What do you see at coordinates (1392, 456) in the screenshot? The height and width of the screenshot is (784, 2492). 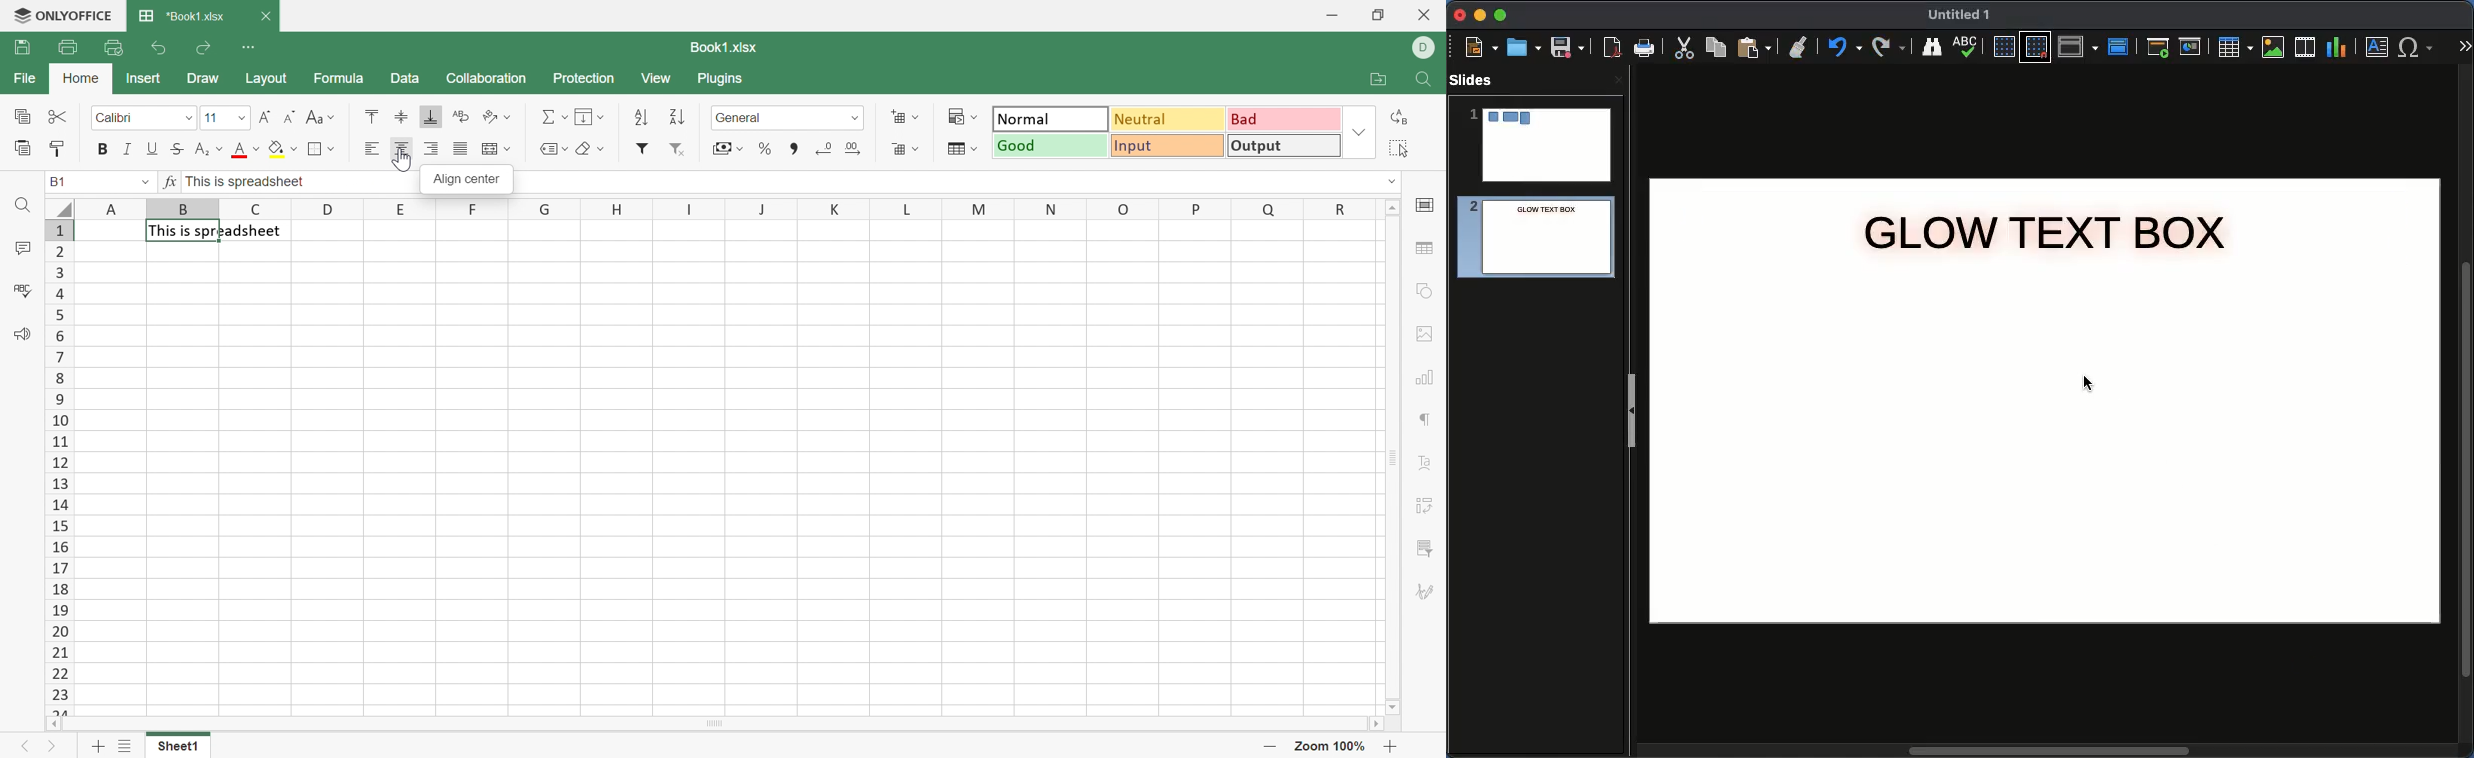 I see `Scroll Bar` at bounding box center [1392, 456].